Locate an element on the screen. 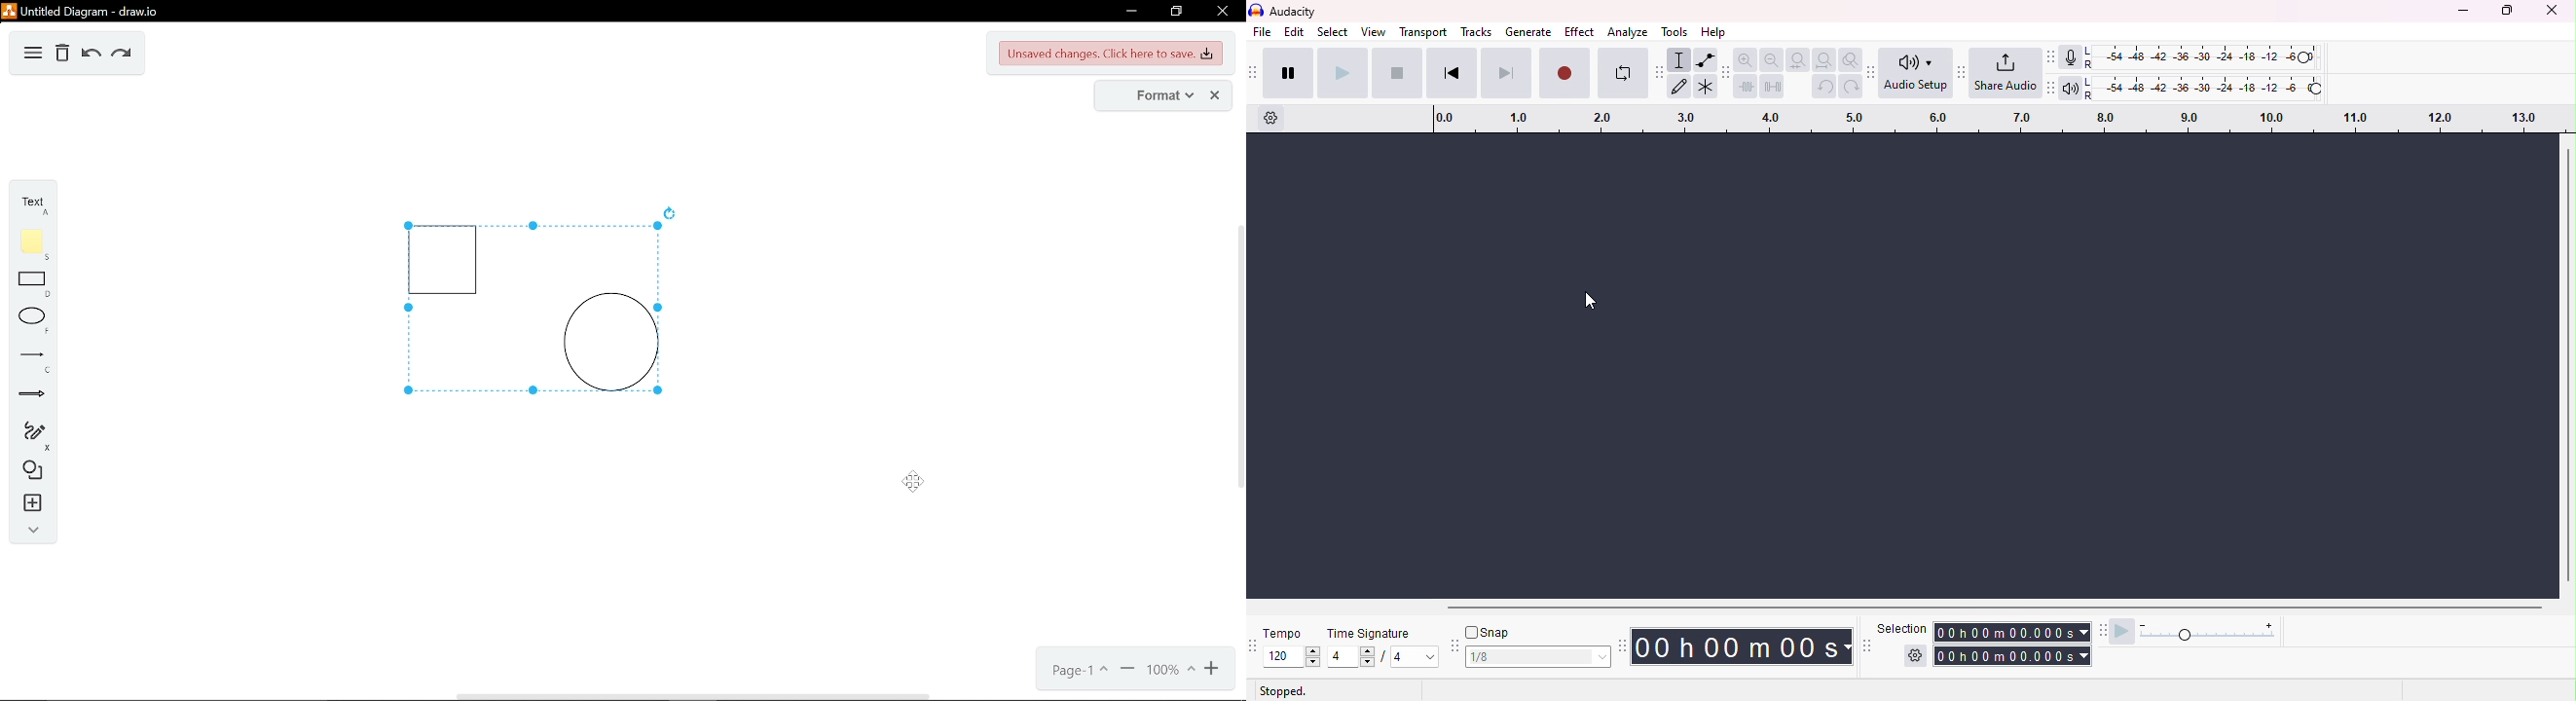 This screenshot has width=2576, height=728. note is located at coordinates (32, 243).